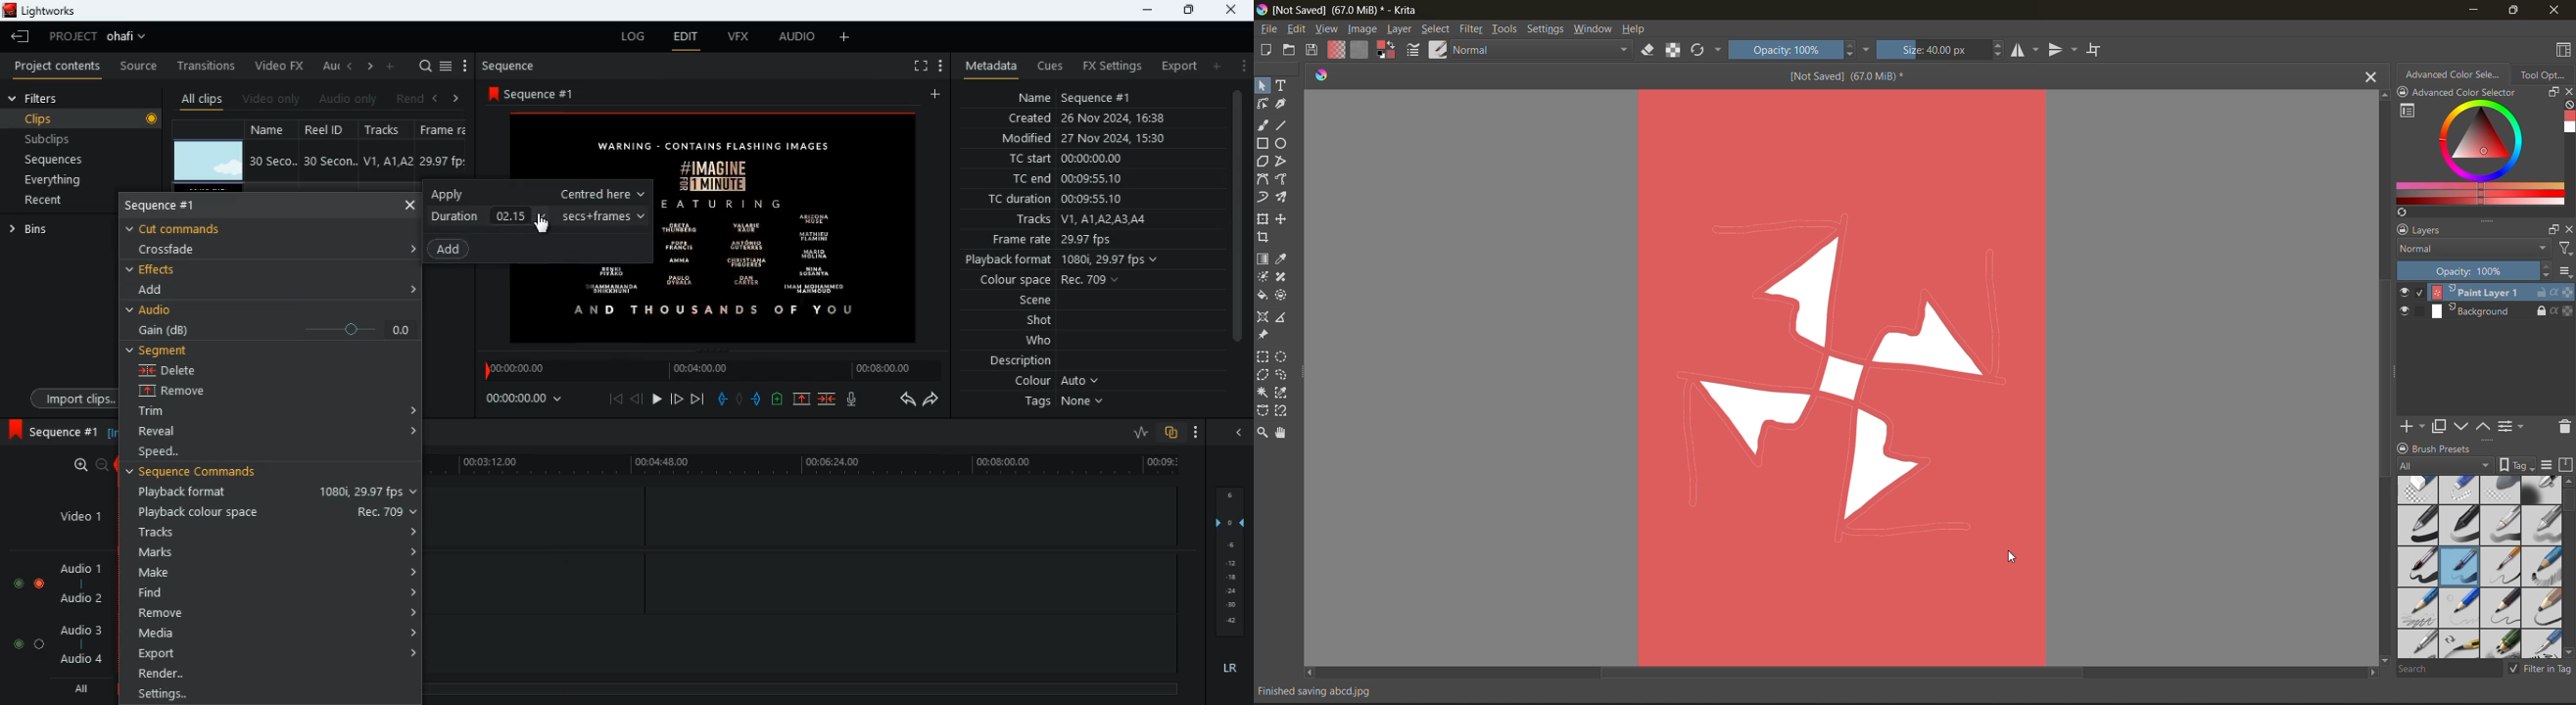 Image resolution: width=2576 pixels, height=728 pixels. What do you see at coordinates (1041, 322) in the screenshot?
I see `shot` at bounding box center [1041, 322].